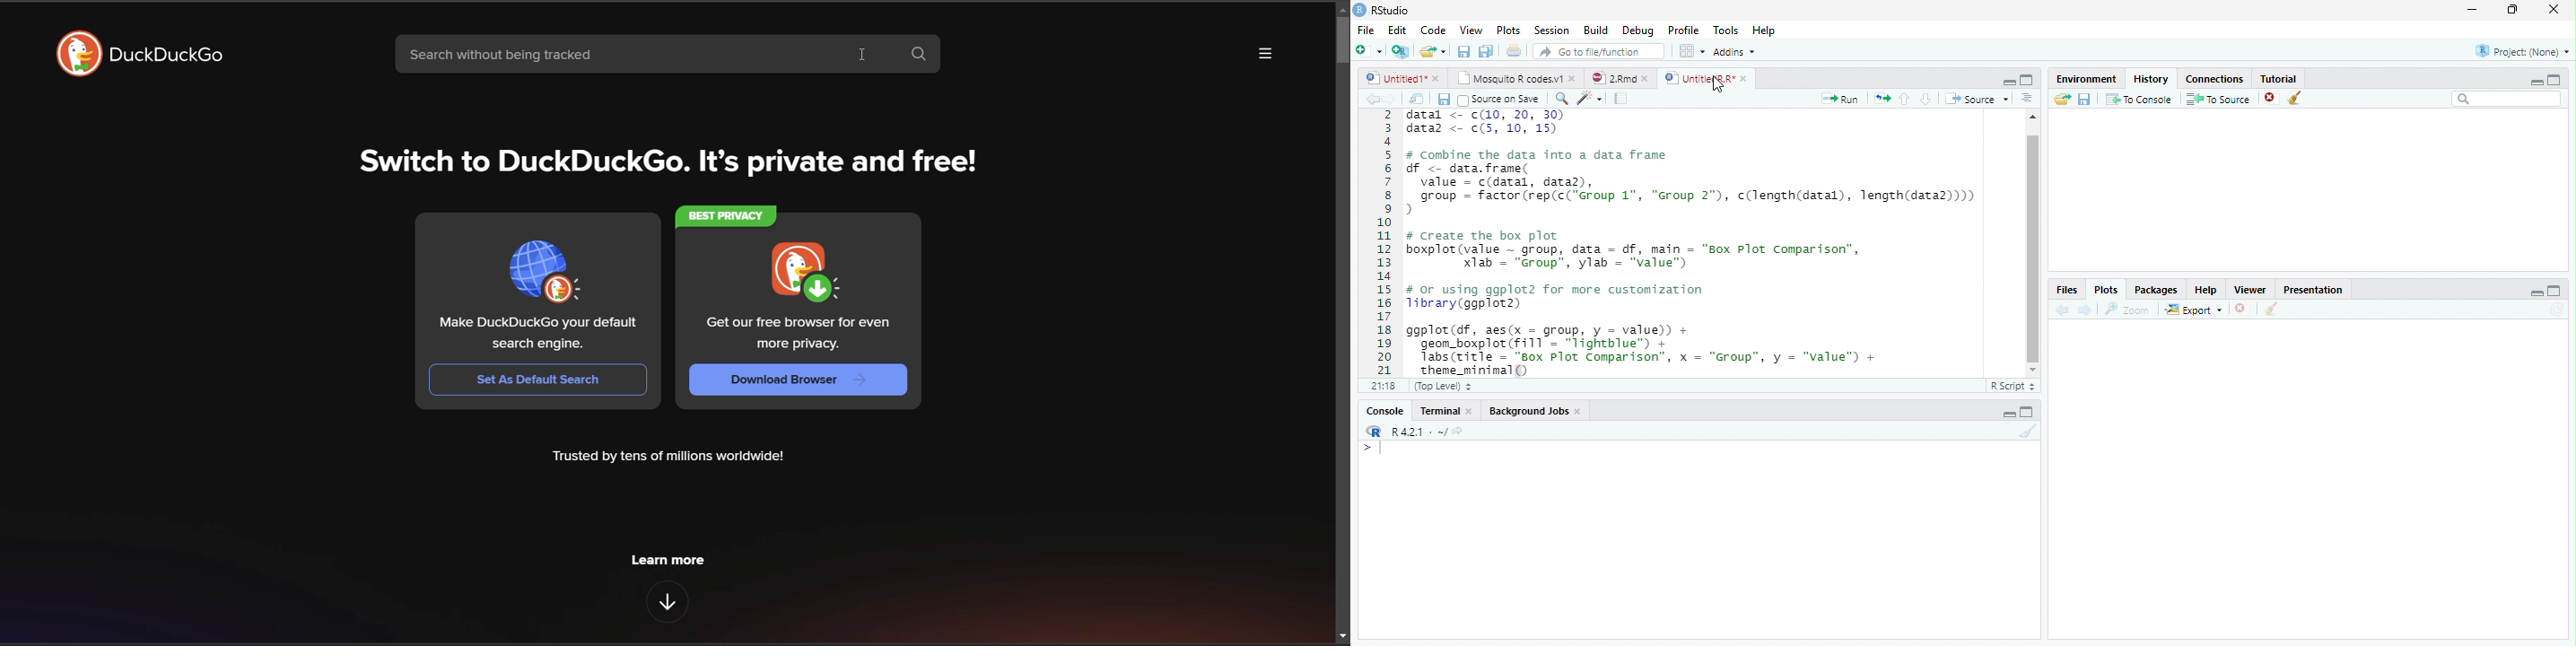 The width and height of the screenshot is (2576, 672). Describe the element at coordinates (2033, 243) in the screenshot. I see `vertical scroll bar` at that location.